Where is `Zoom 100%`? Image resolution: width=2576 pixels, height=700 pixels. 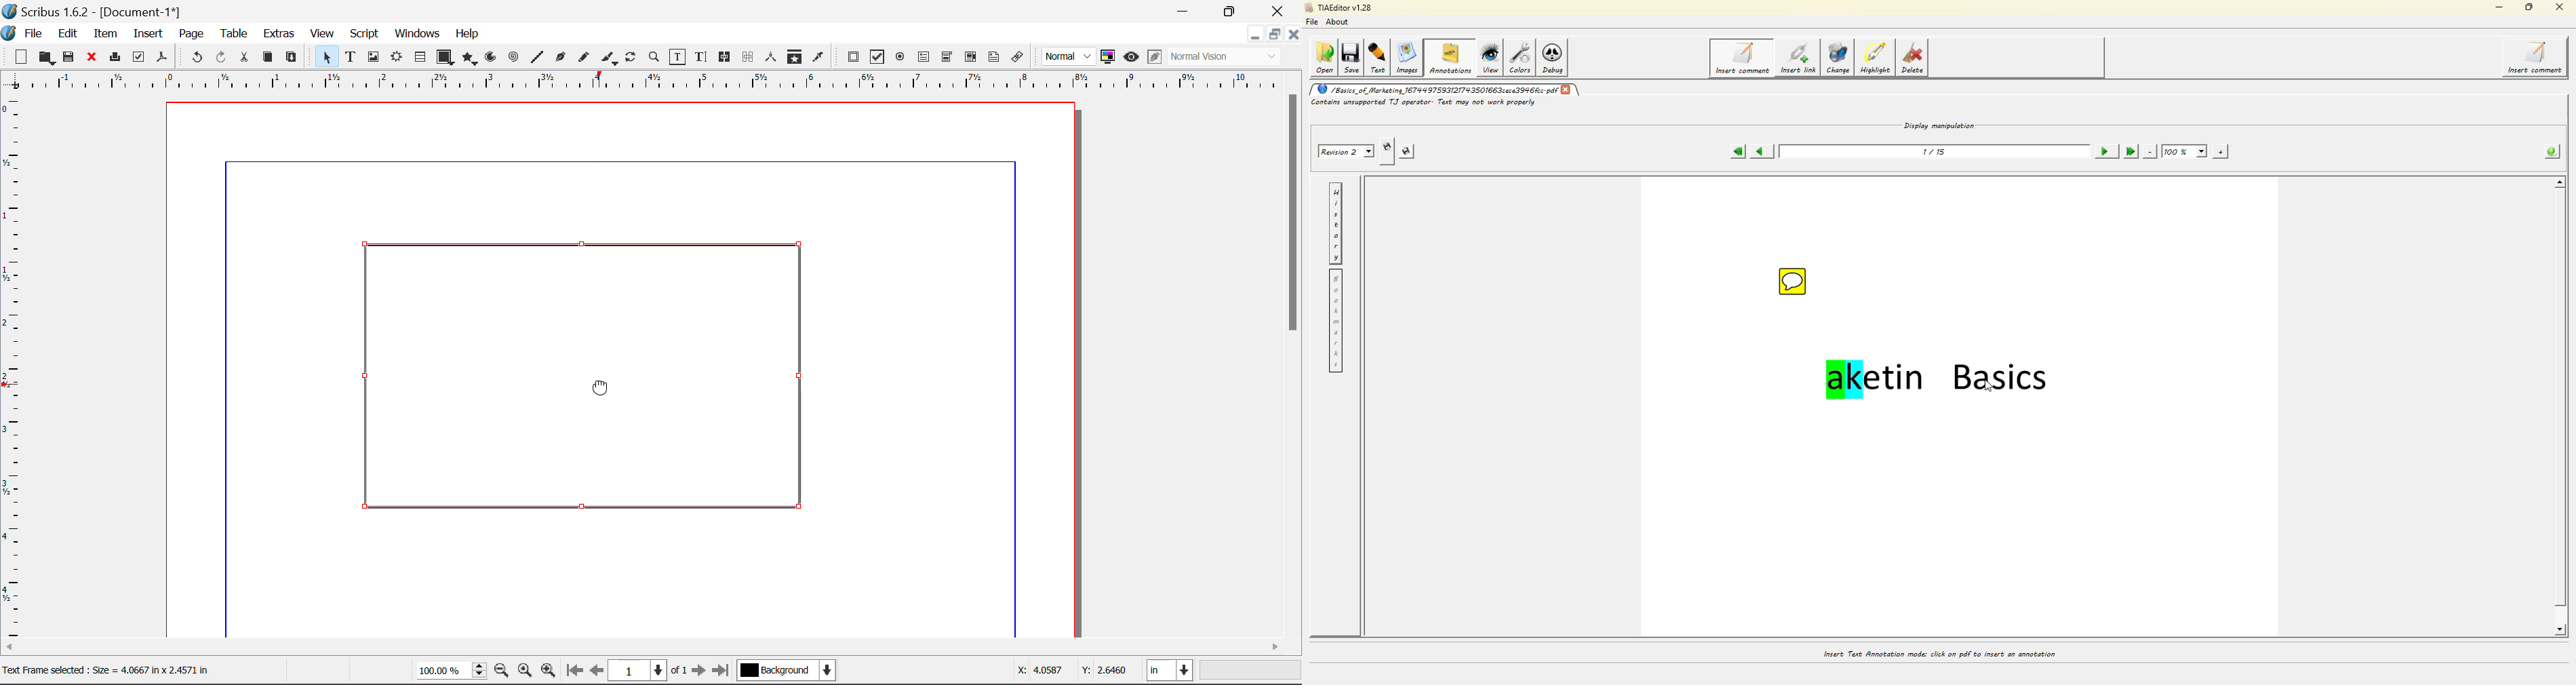
Zoom 100% is located at coordinates (452, 671).